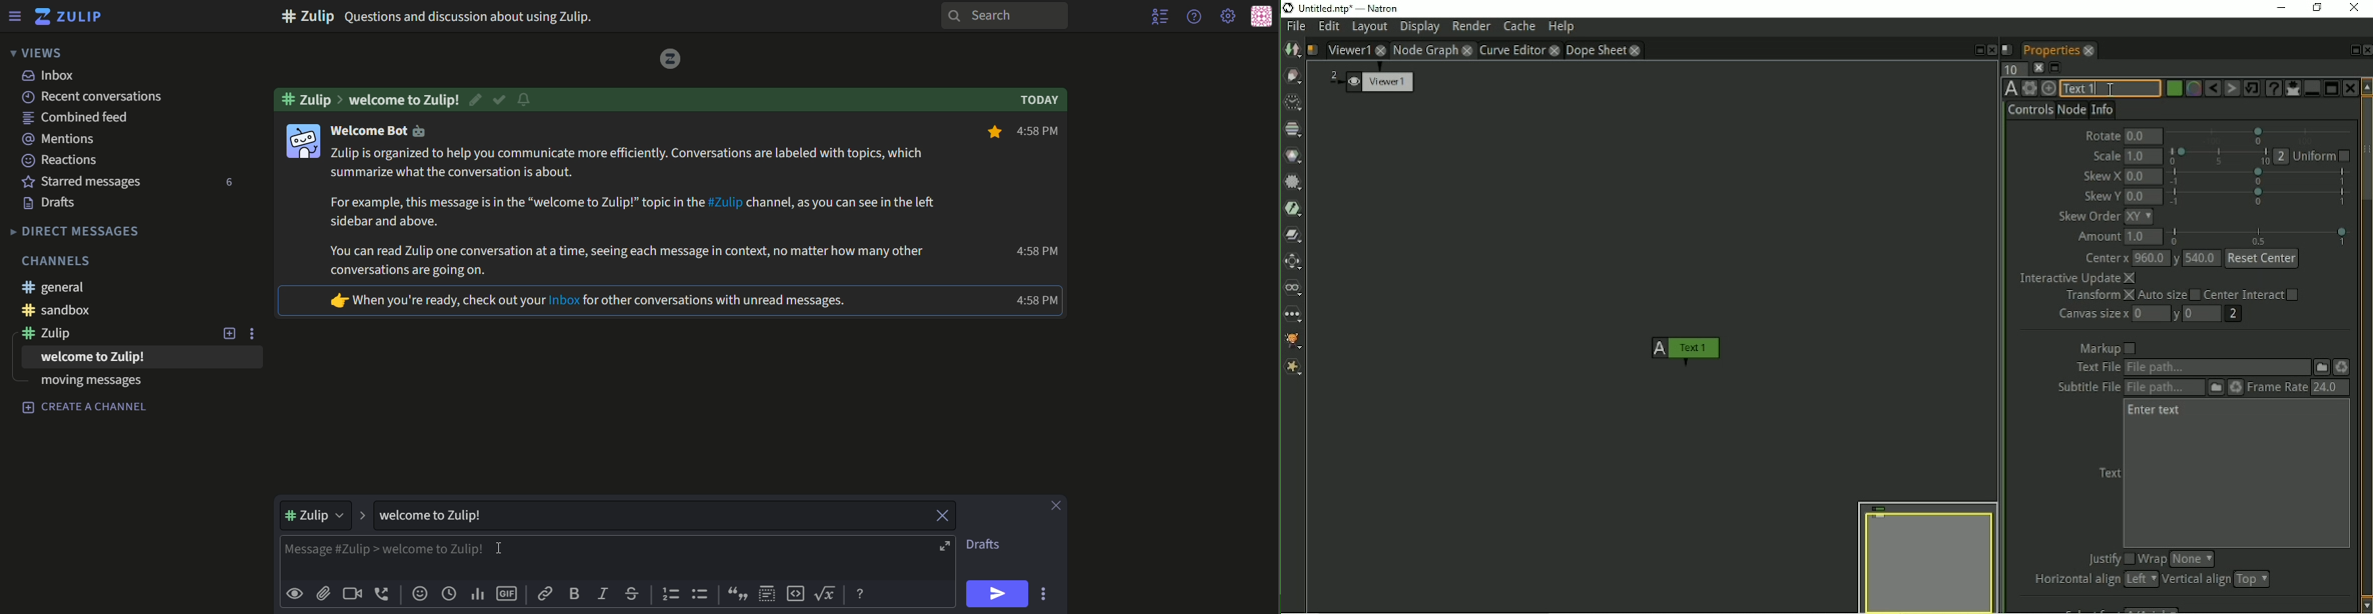 The width and height of the screenshot is (2380, 616). What do you see at coordinates (2143, 135) in the screenshot?
I see `0.0` at bounding box center [2143, 135].